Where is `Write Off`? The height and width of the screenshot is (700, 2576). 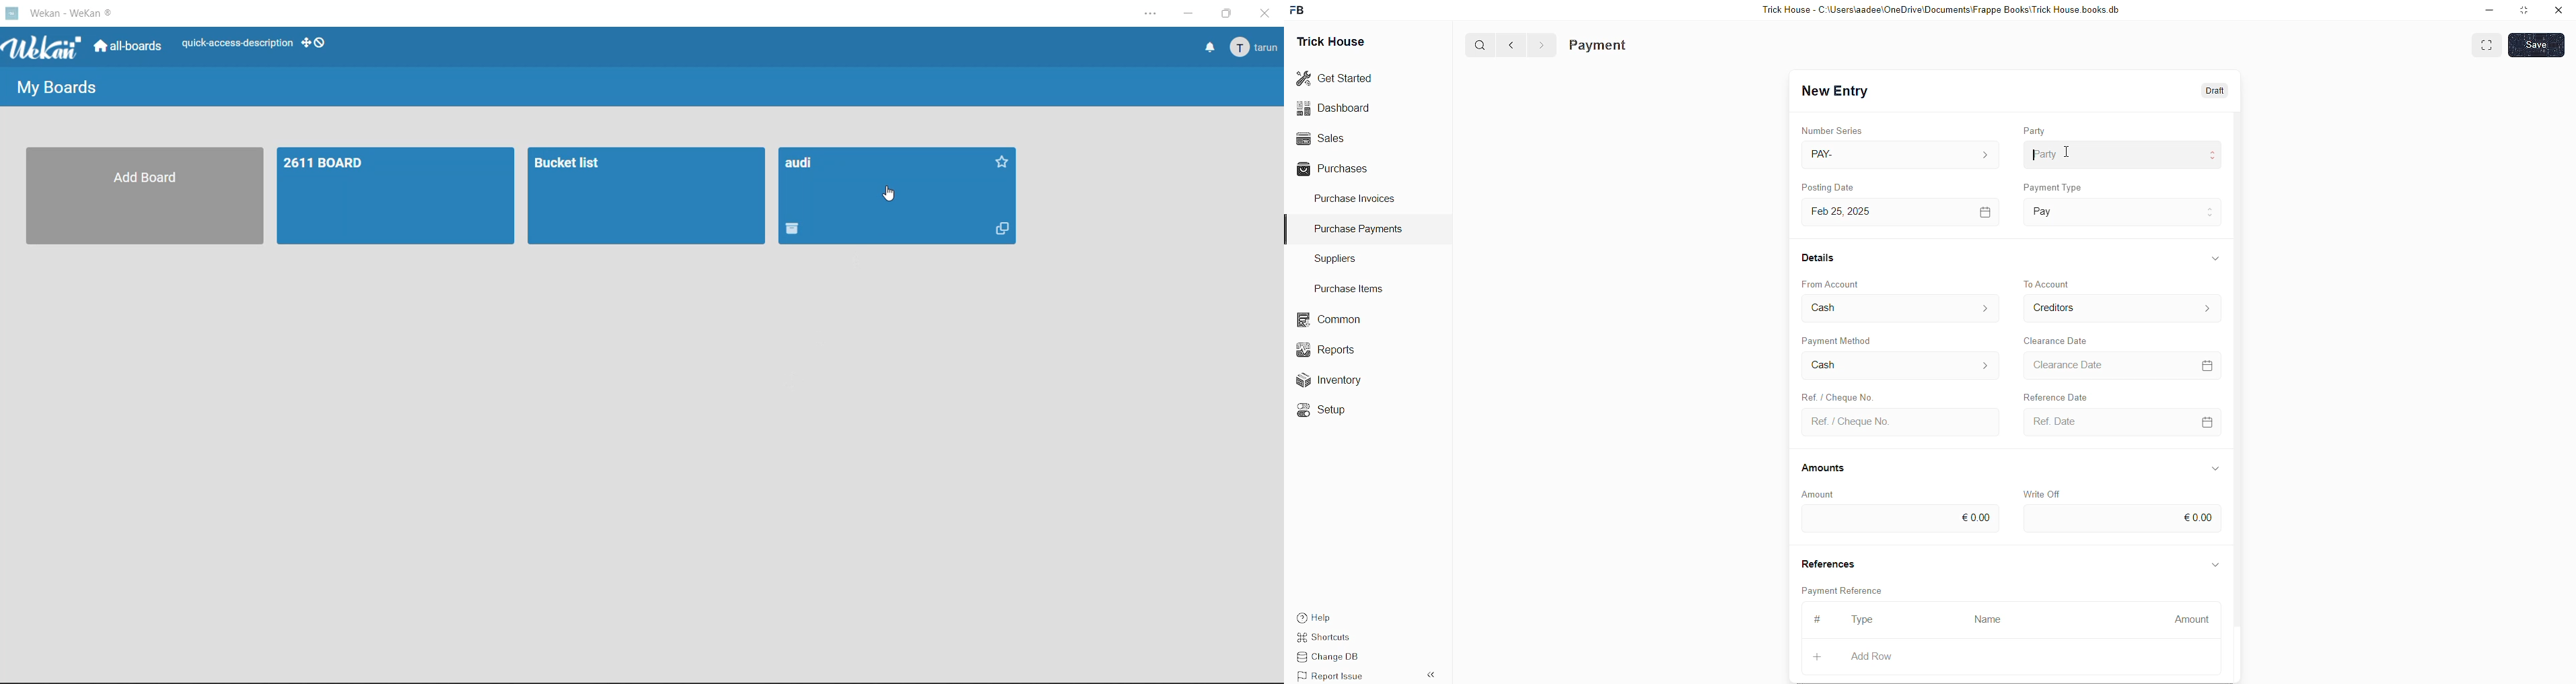 Write Off is located at coordinates (2044, 493).